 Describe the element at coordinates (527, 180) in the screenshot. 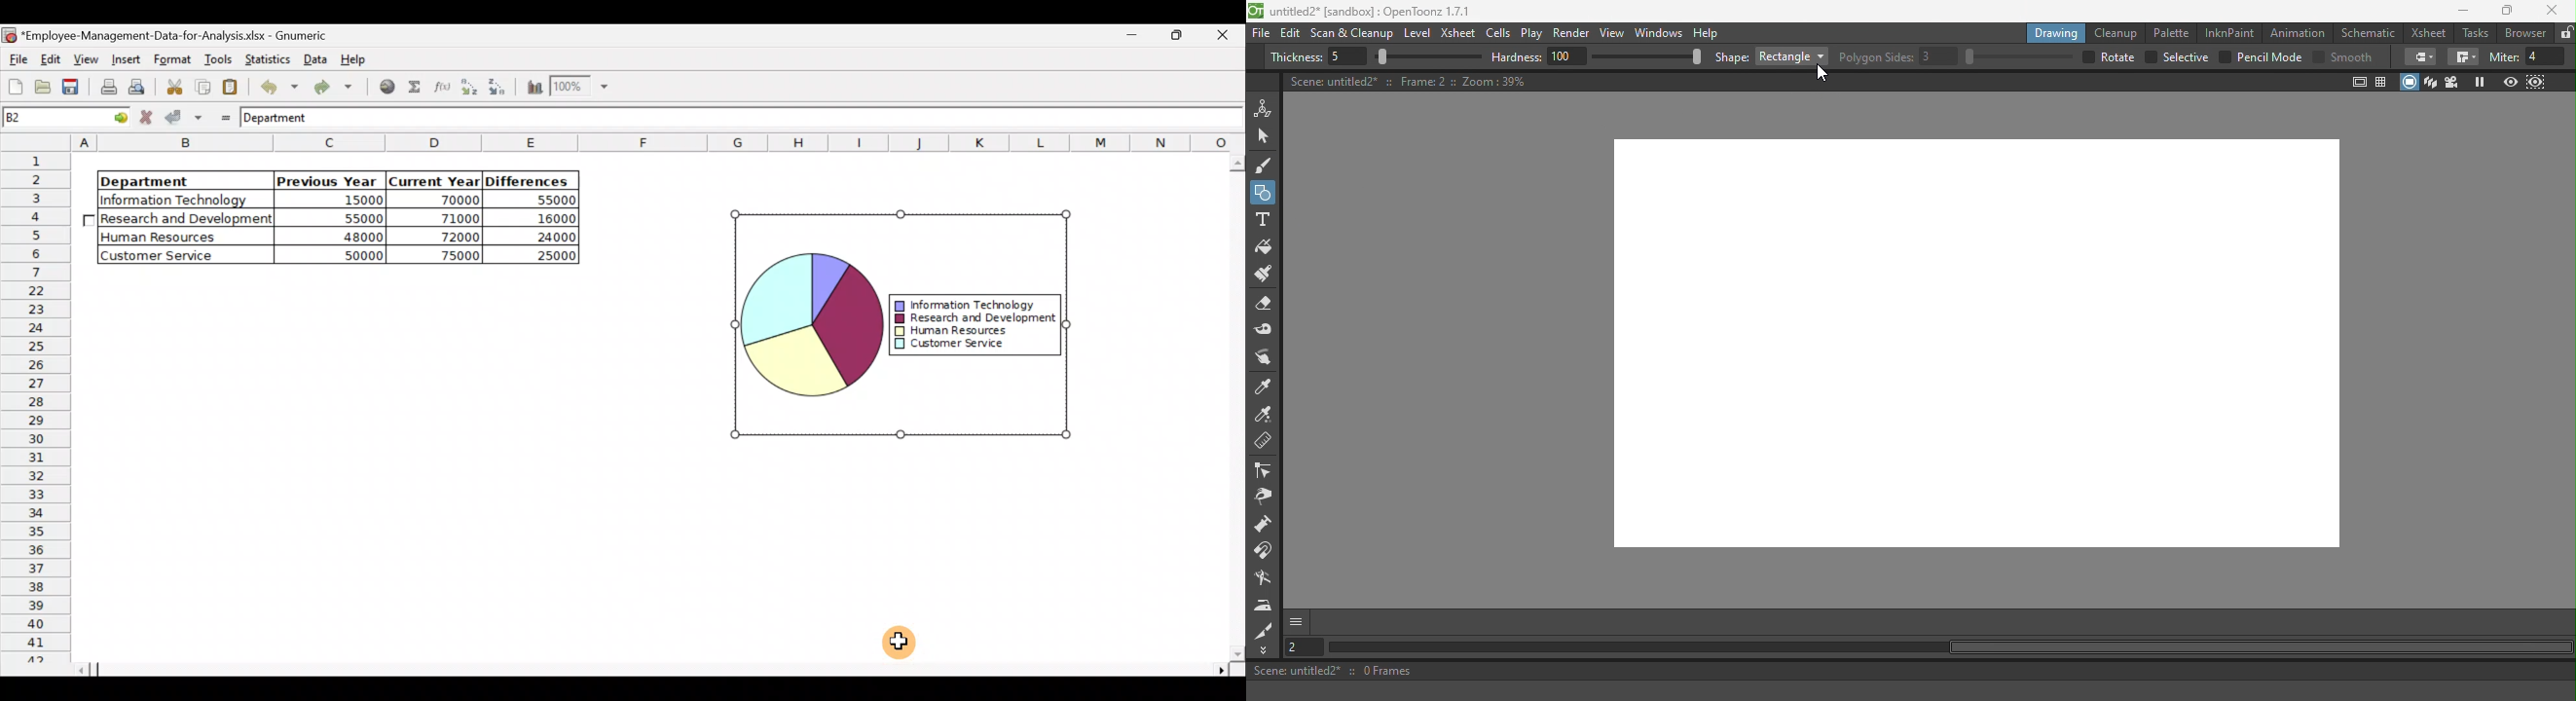

I see `Differences` at that location.